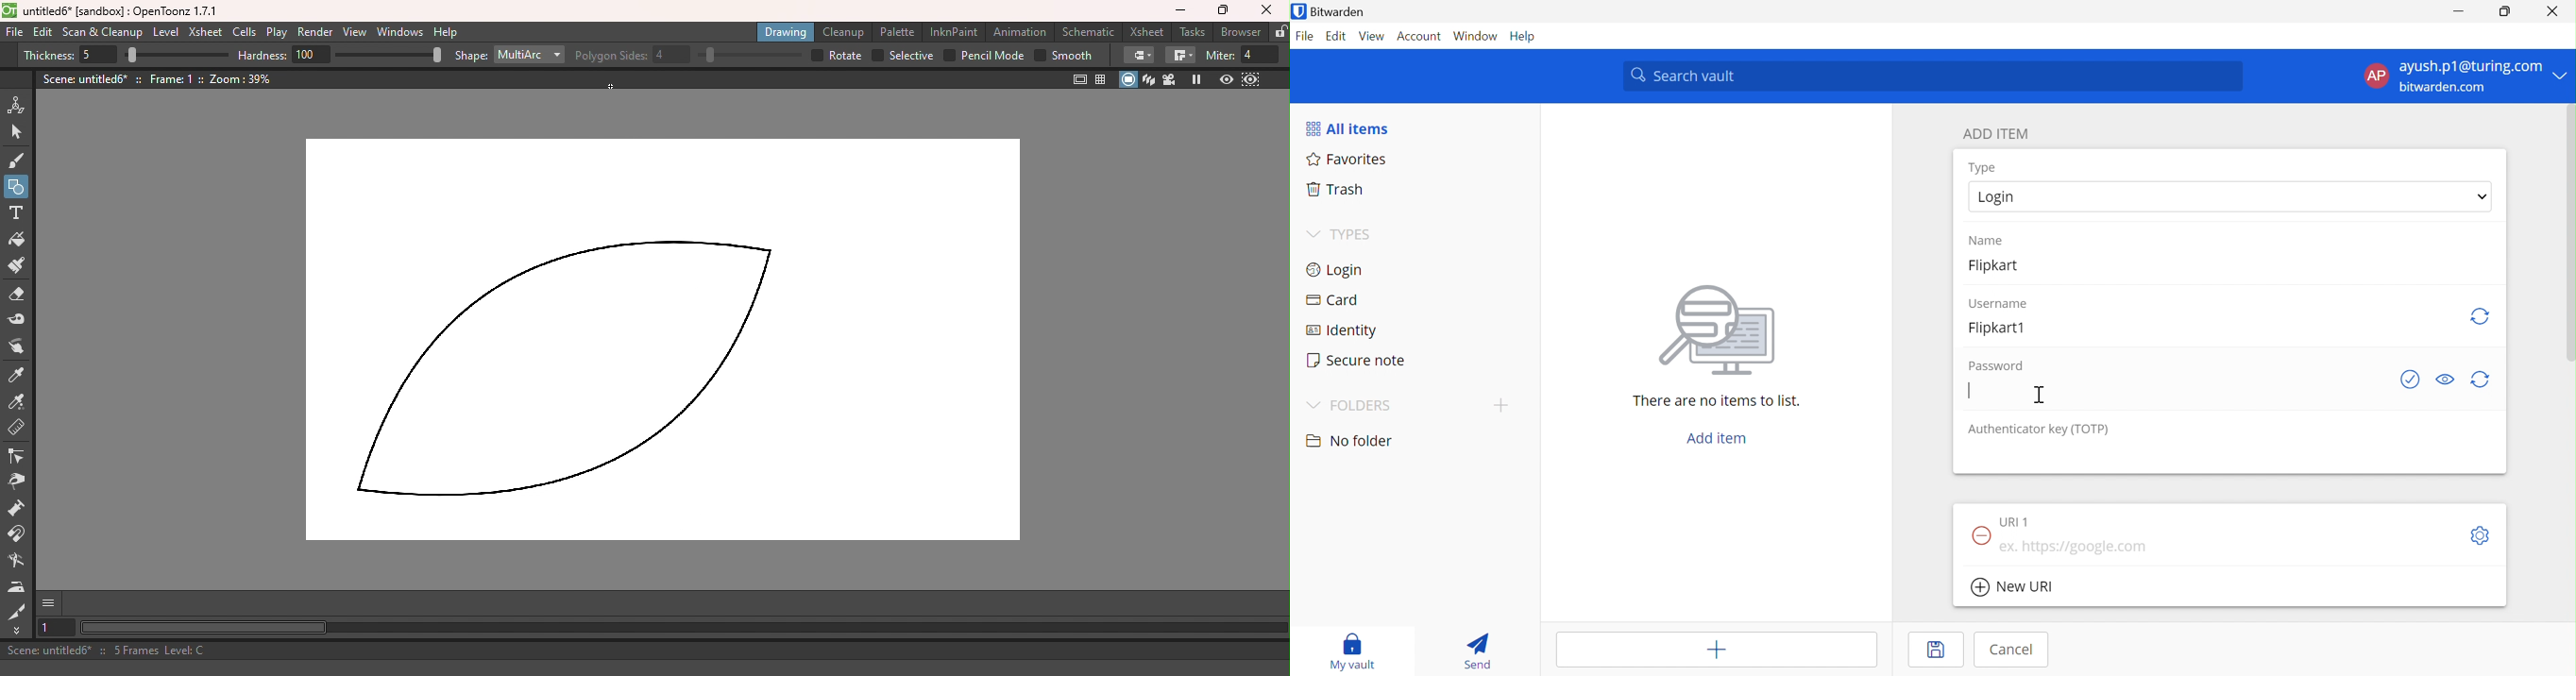 This screenshot has width=2576, height=700. I want to click on Add item, so click(1718, 439).